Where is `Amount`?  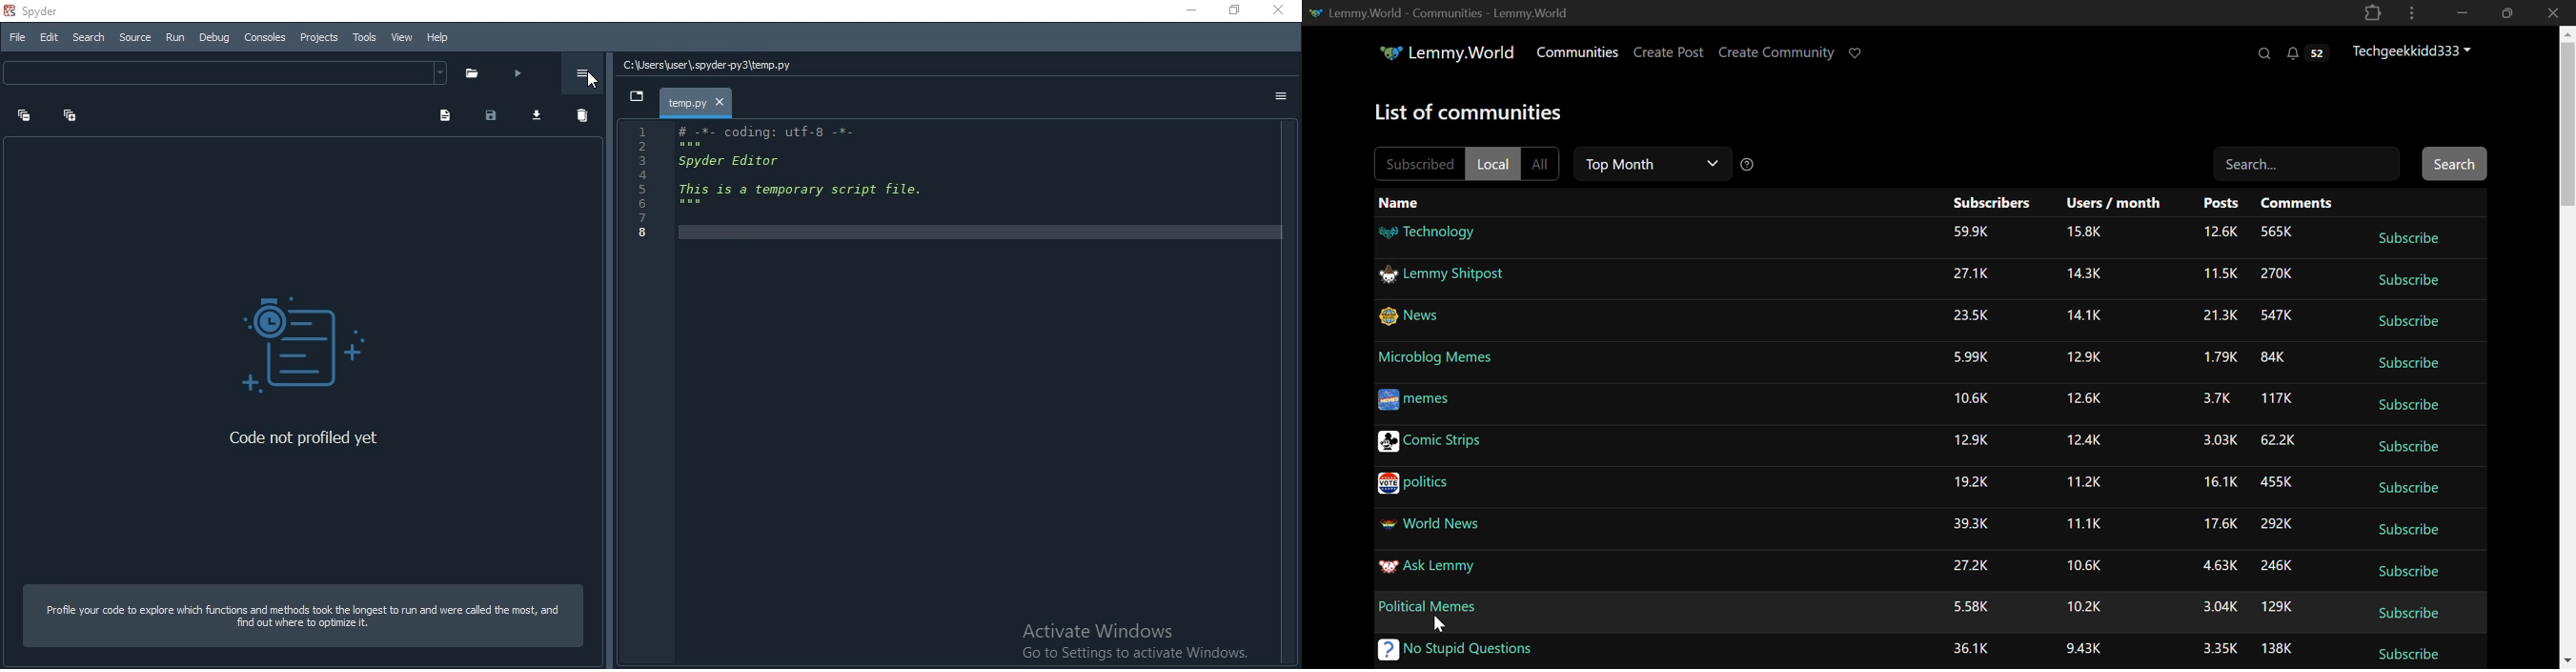
Amount is located at coordinates (2082, 482).